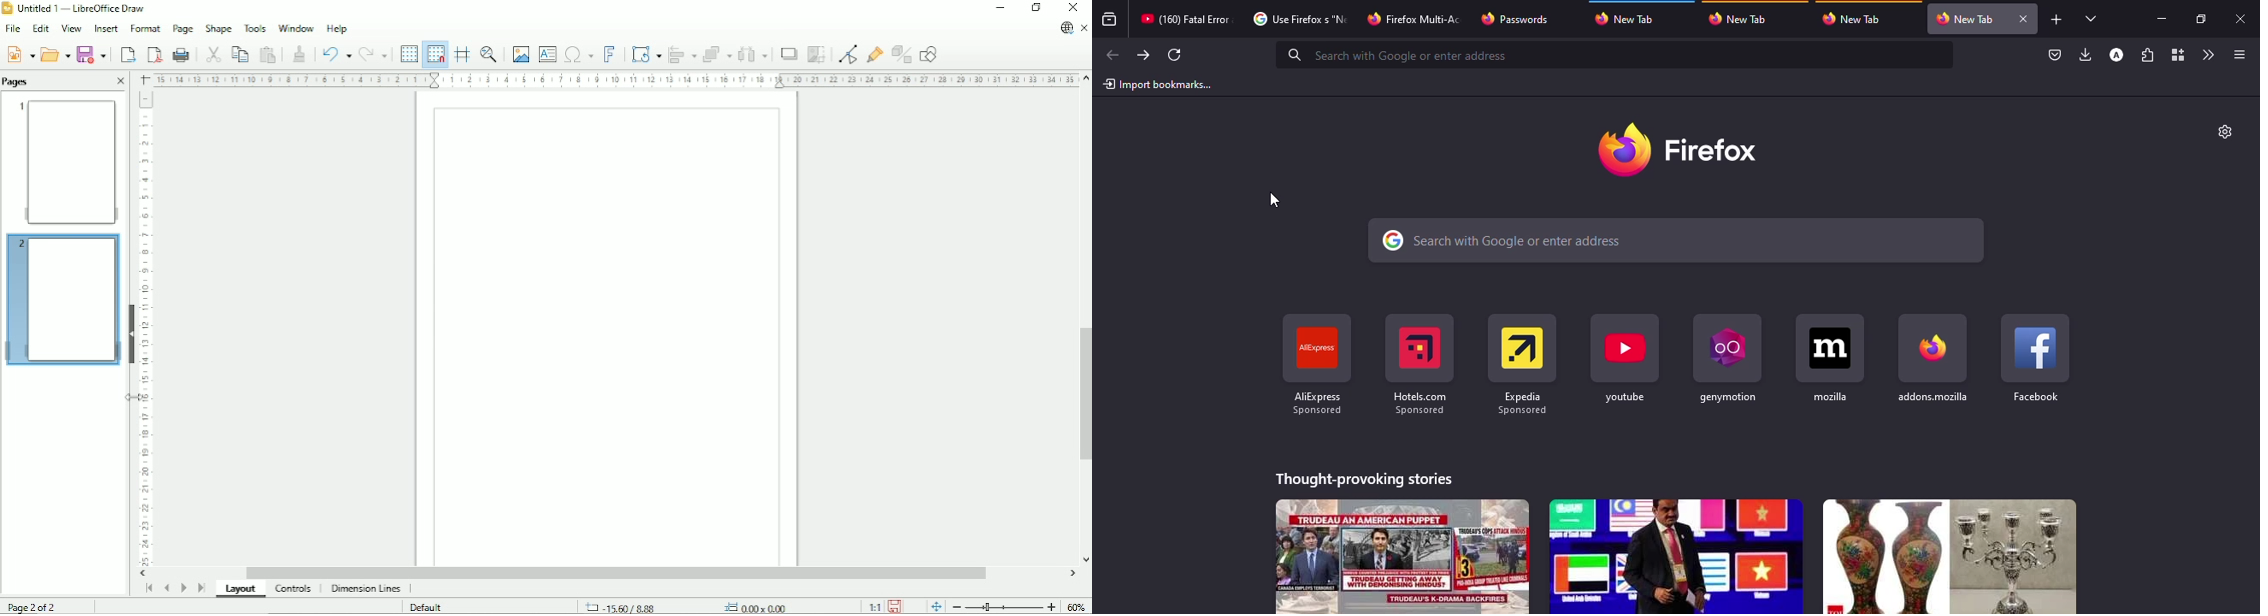 The width and height of the screenshot is (2268, 616). I want to click on Update available, so click(1066, 28).